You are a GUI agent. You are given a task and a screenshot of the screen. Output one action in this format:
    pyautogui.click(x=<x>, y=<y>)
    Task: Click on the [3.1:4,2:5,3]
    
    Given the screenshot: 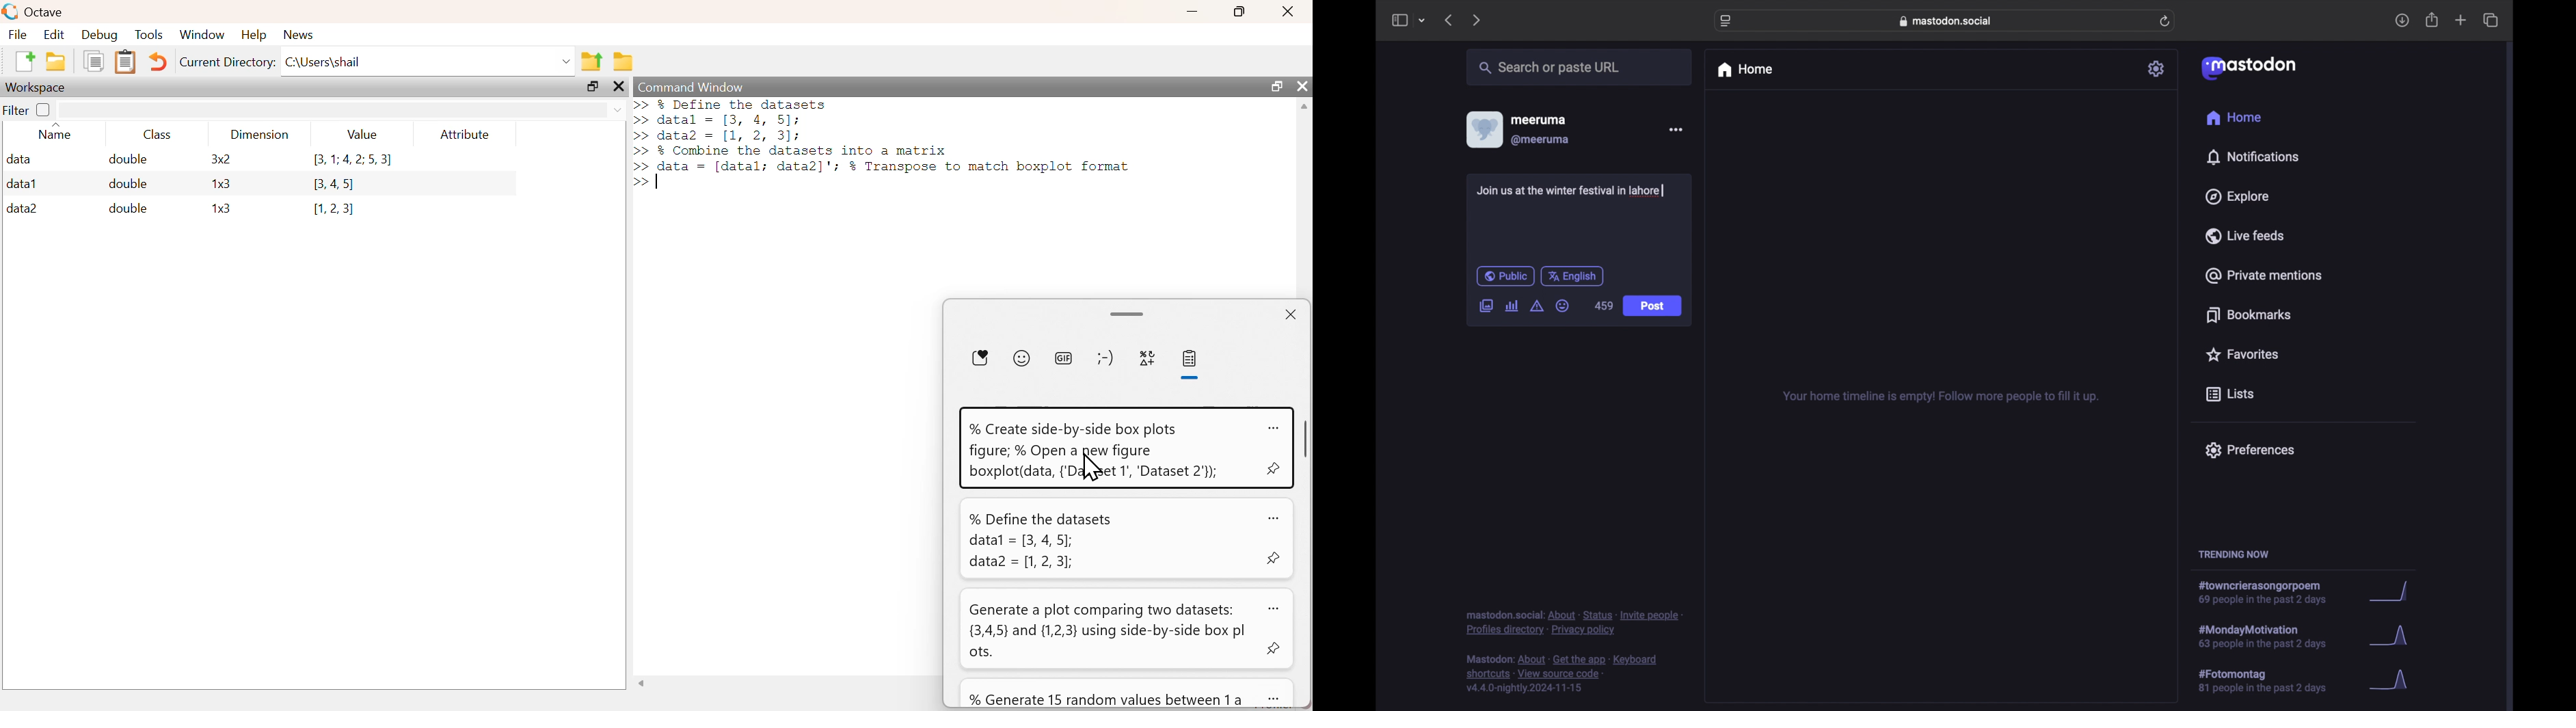 What is the action you would take?
    pyautogui.click(x=352, y=161)
    